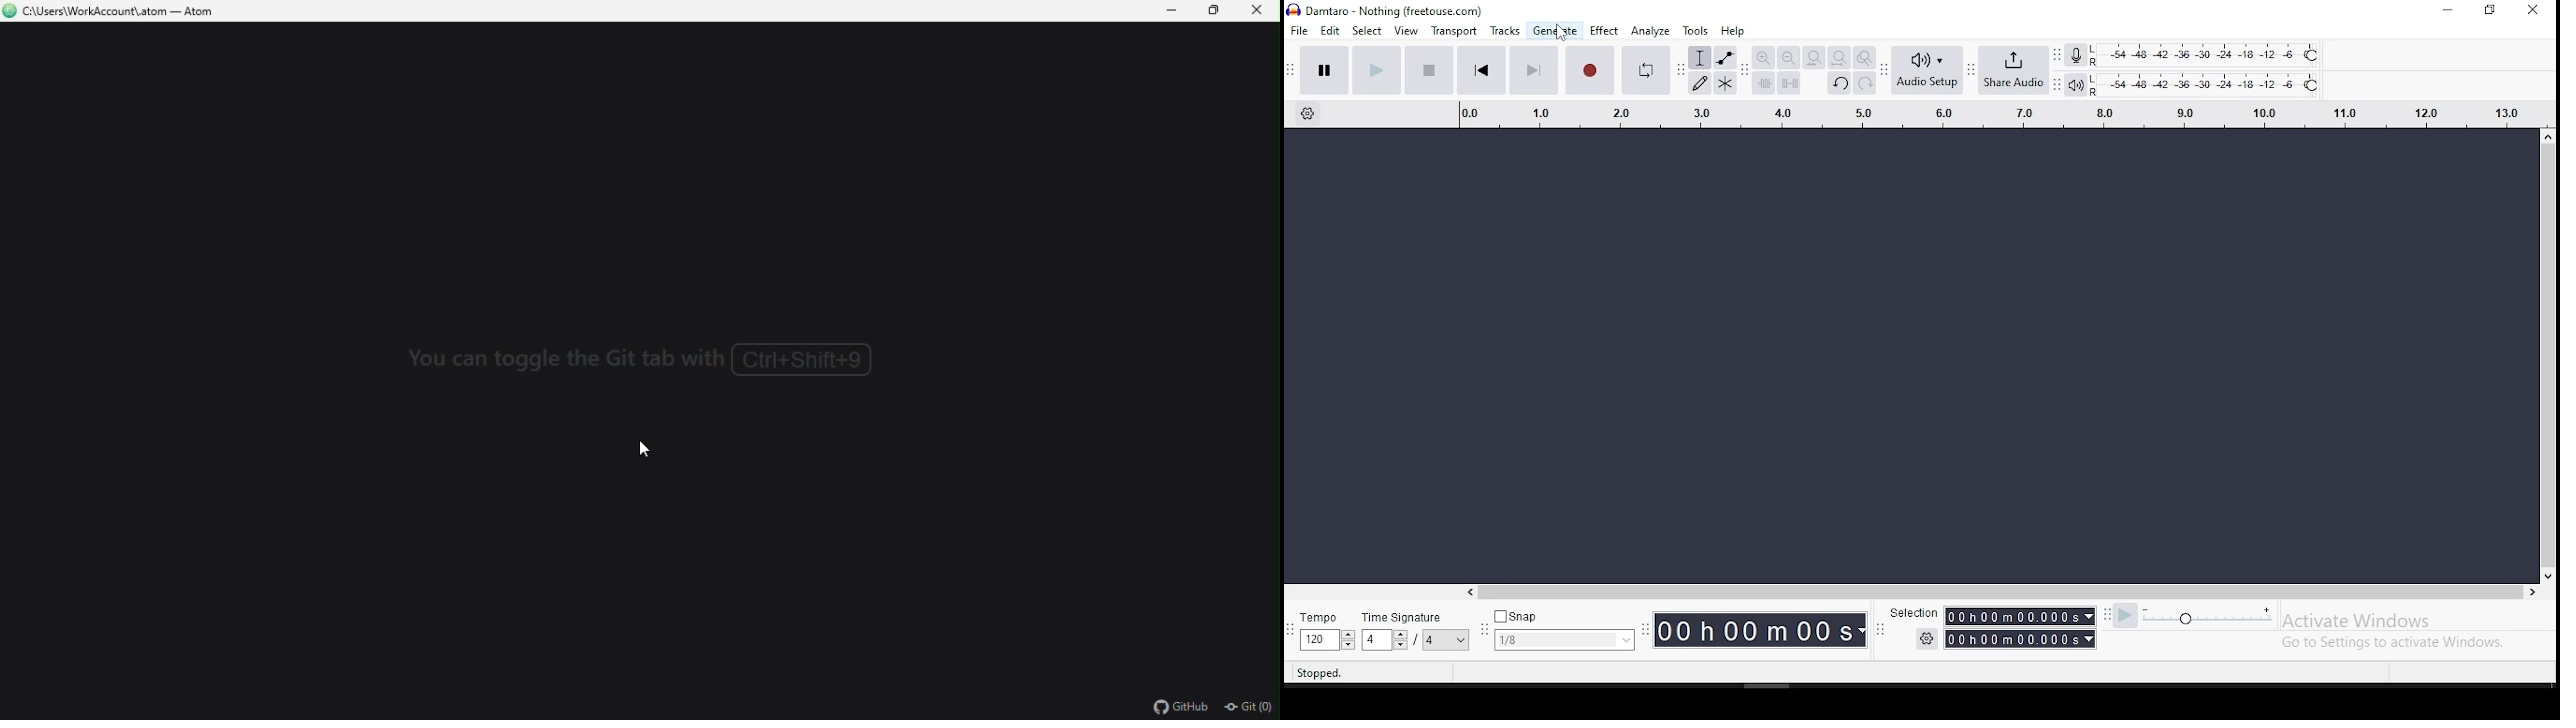 The image size is (2576, 728). Describe the element at coordinates (1414, 630) in the screenshot. I see `time signature` at that location.